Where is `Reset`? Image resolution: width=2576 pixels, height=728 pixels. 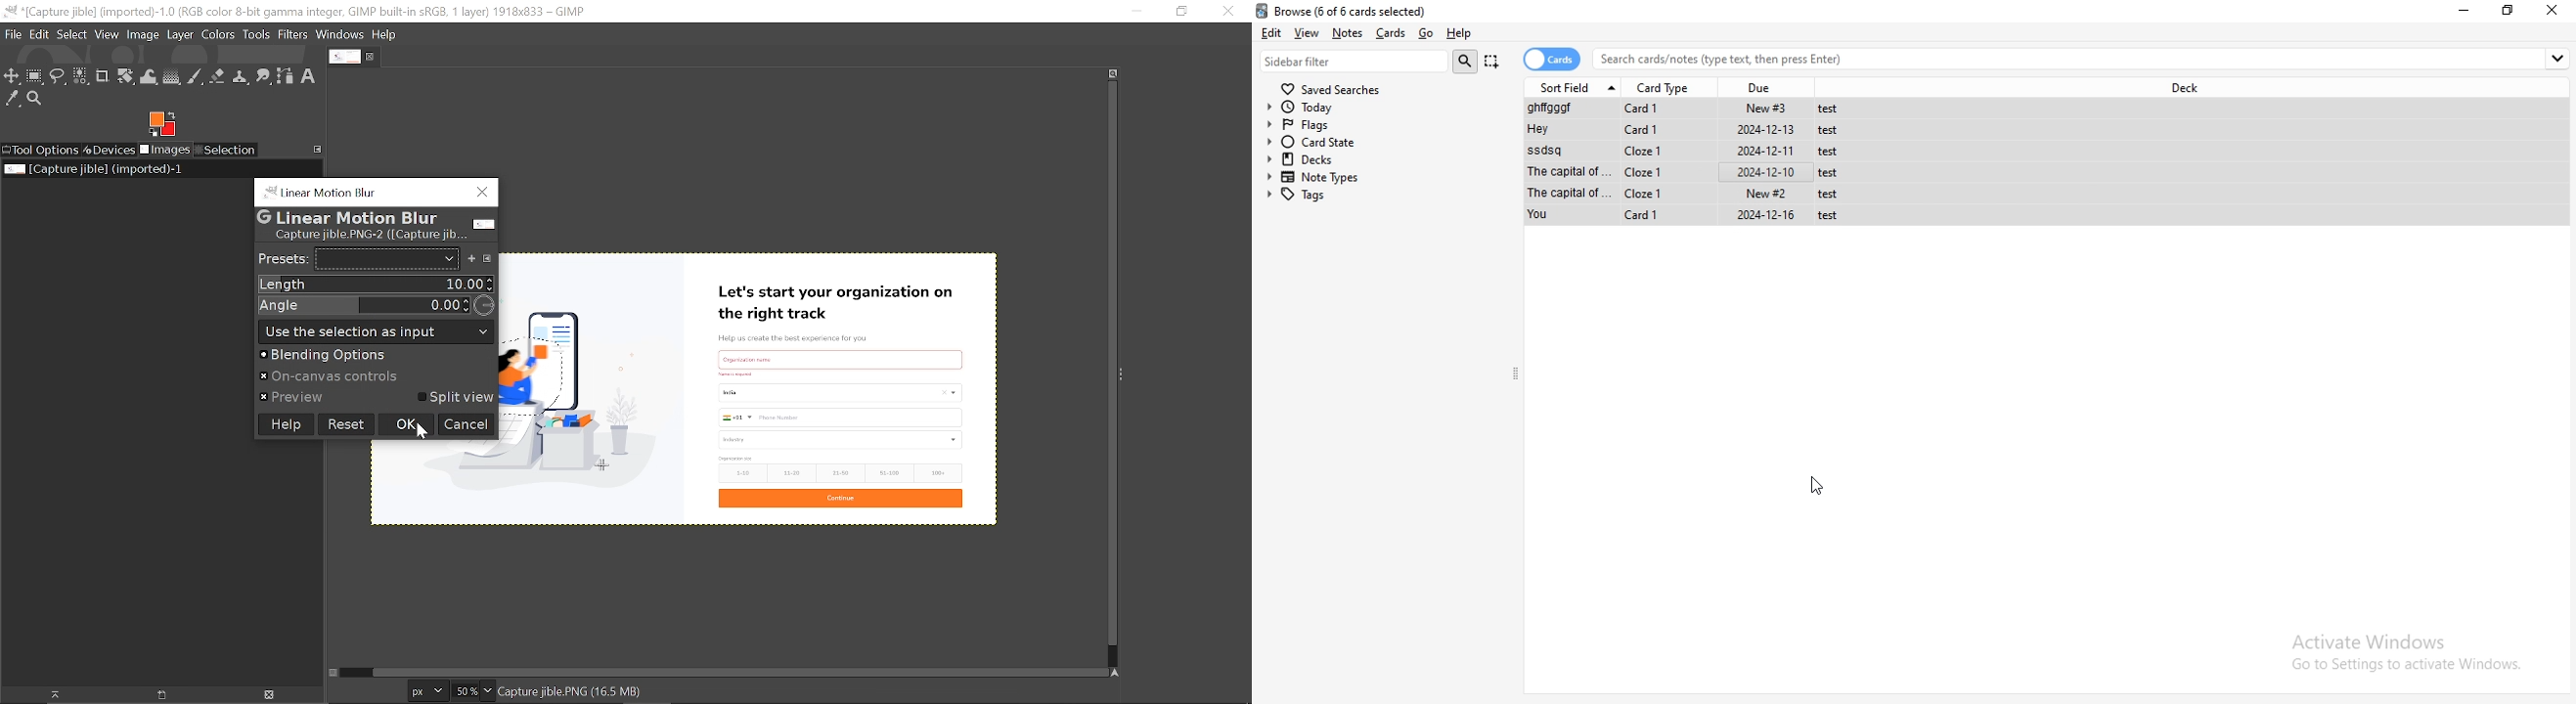
Reset is located at coordinates (345, 423).